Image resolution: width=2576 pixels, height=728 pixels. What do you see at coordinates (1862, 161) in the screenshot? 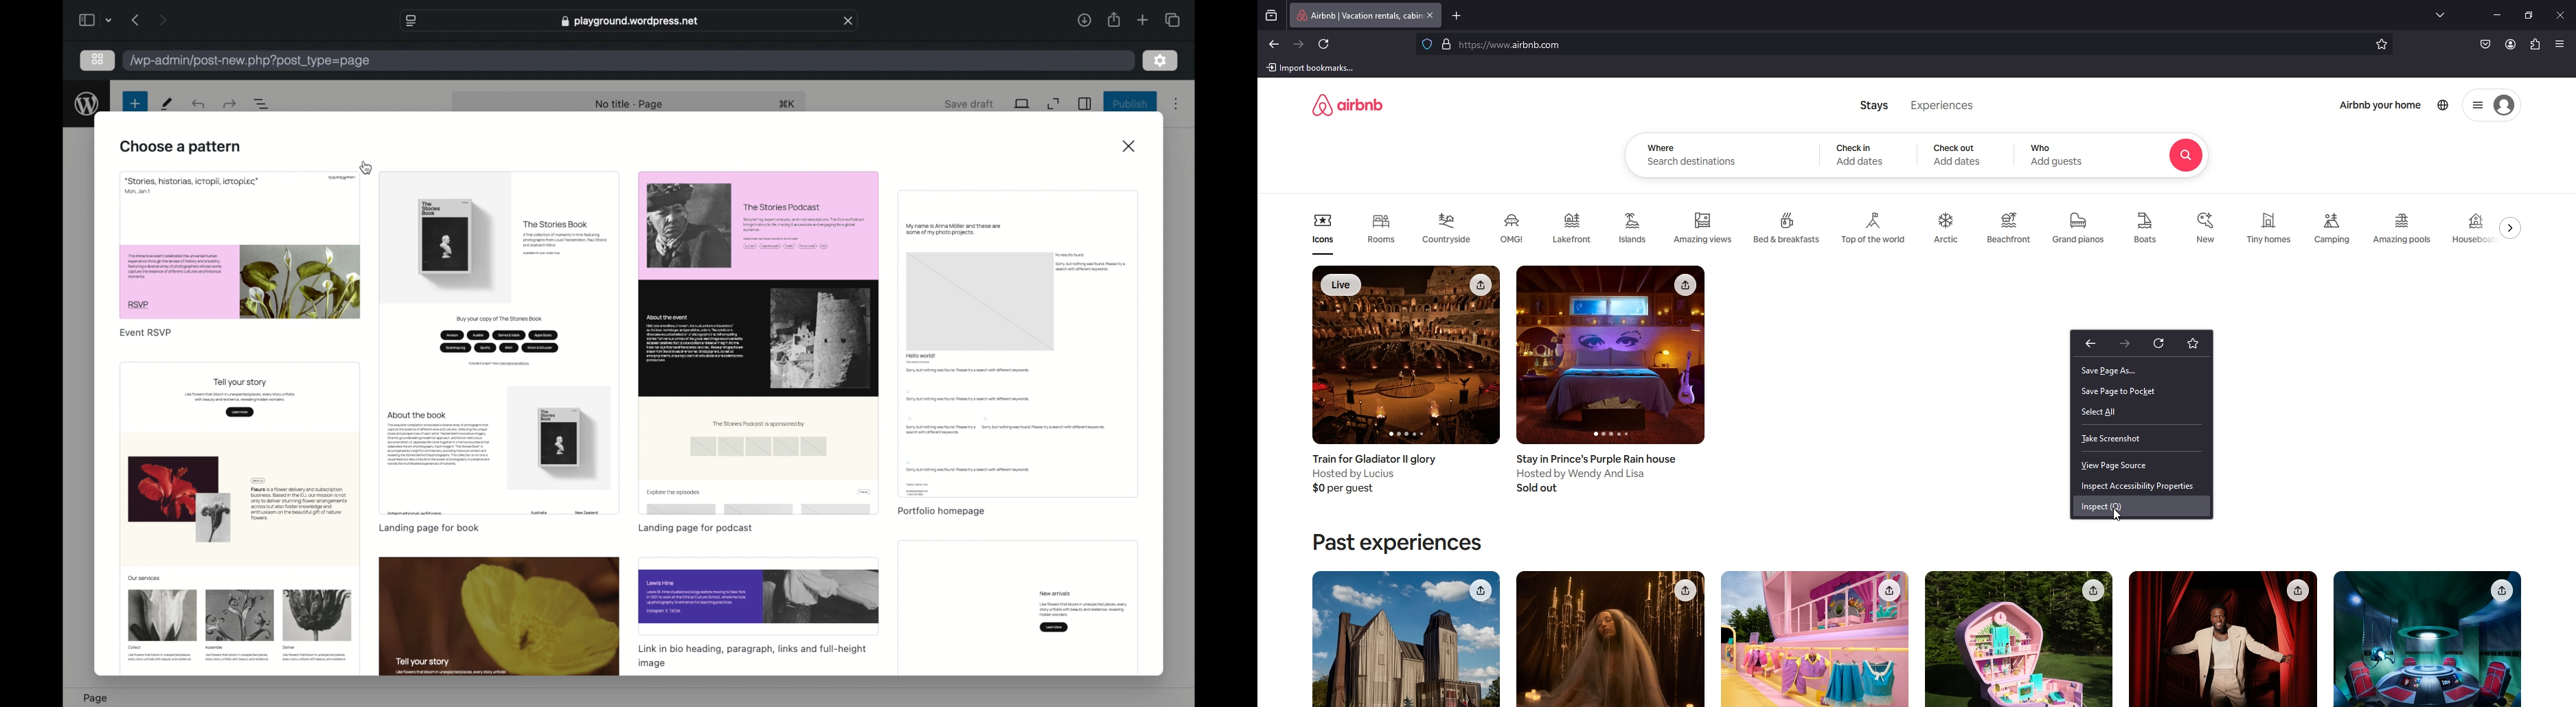
I see `Add DAtes` at bounding box center [1862, 161].